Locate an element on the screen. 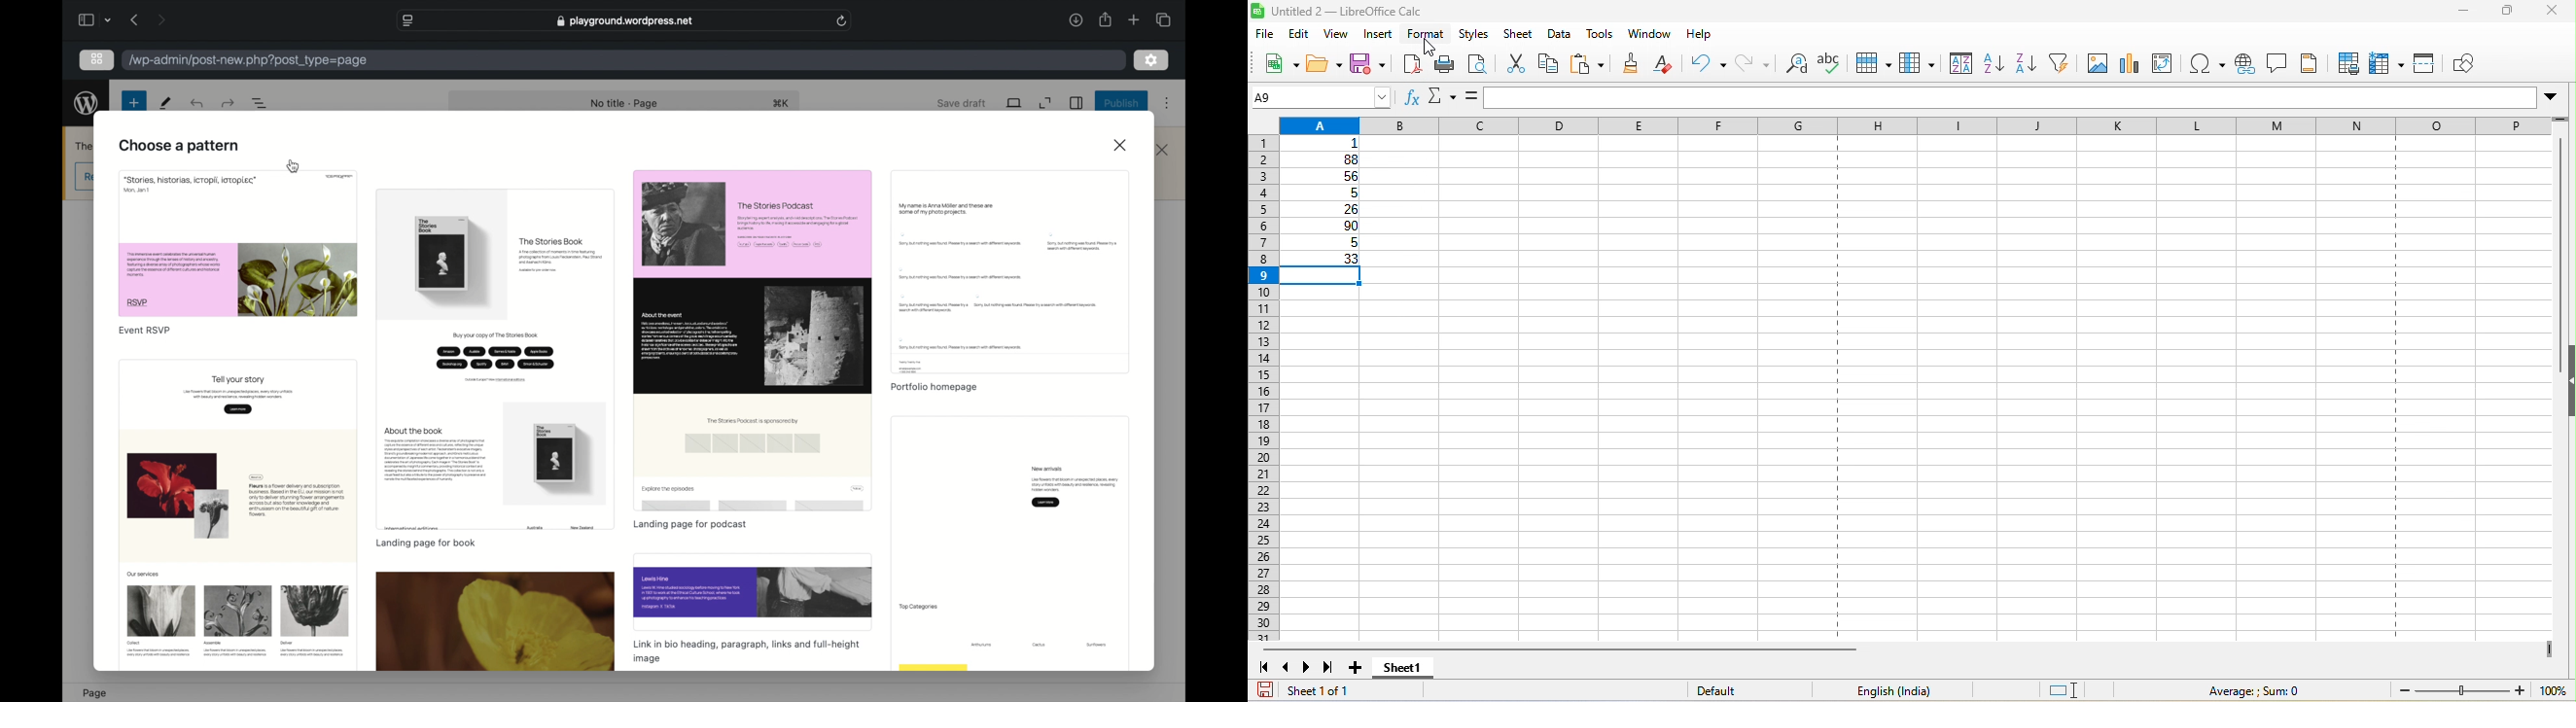 The width and height of the screenshot is (2576, 728). more options is located at coordinates (1167, 103).